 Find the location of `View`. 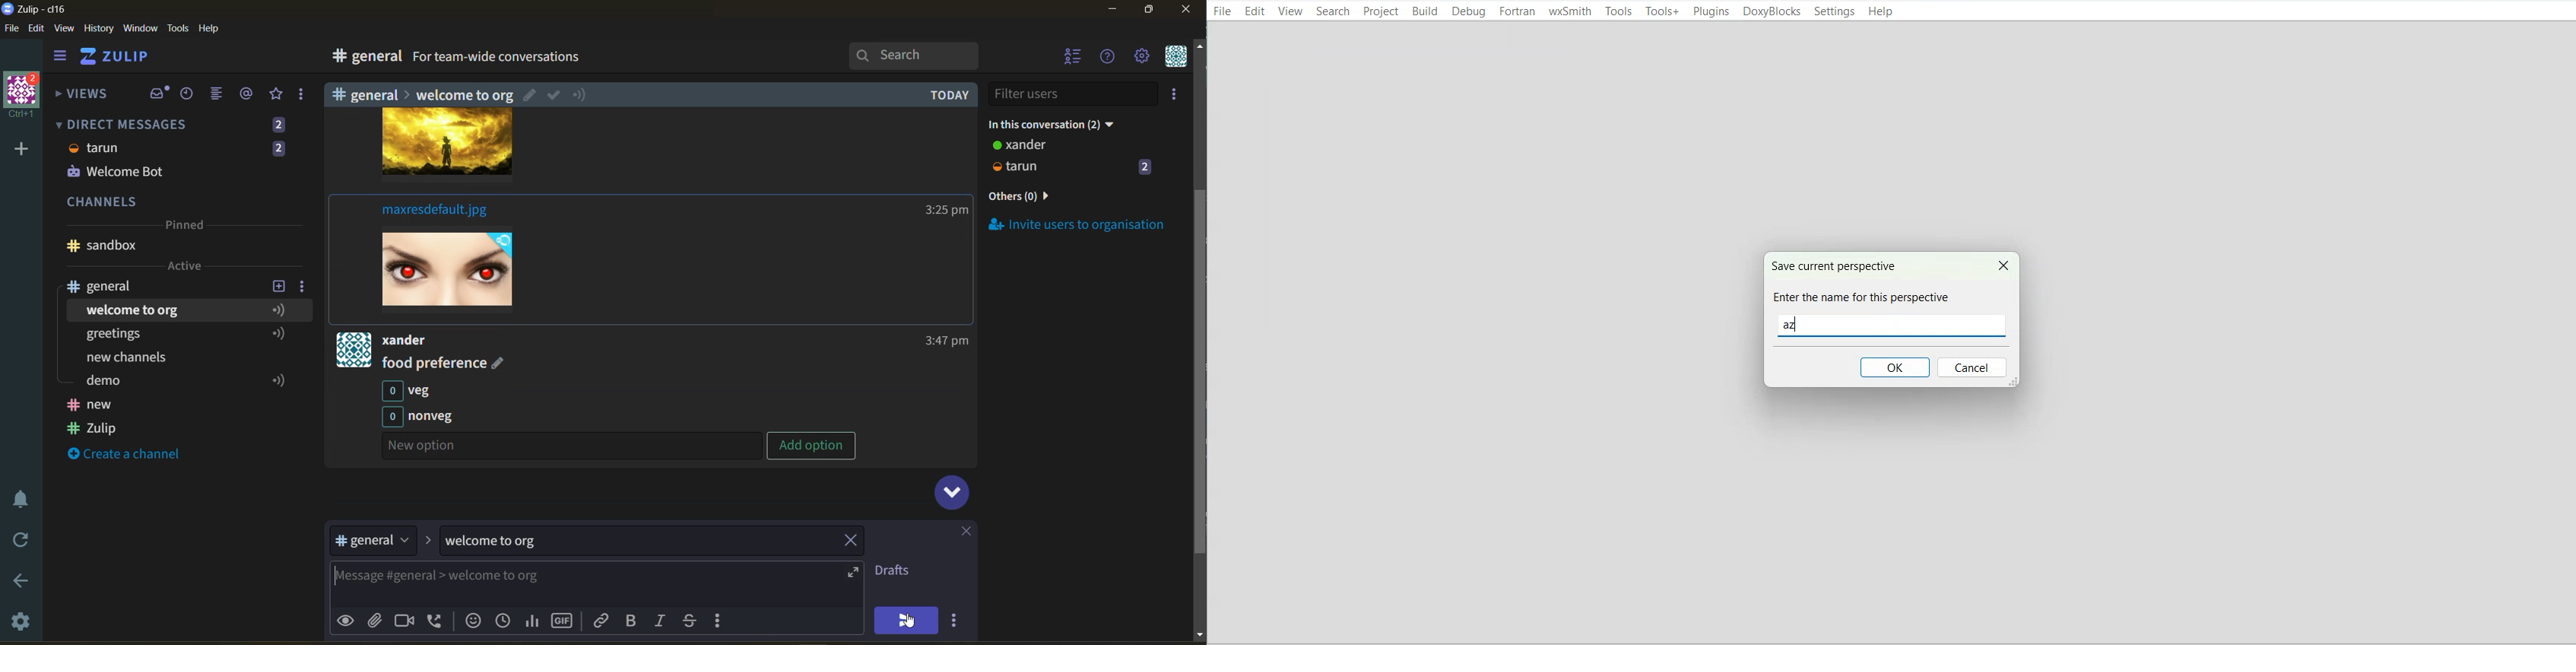

View is located at coordinates (1290, 11).